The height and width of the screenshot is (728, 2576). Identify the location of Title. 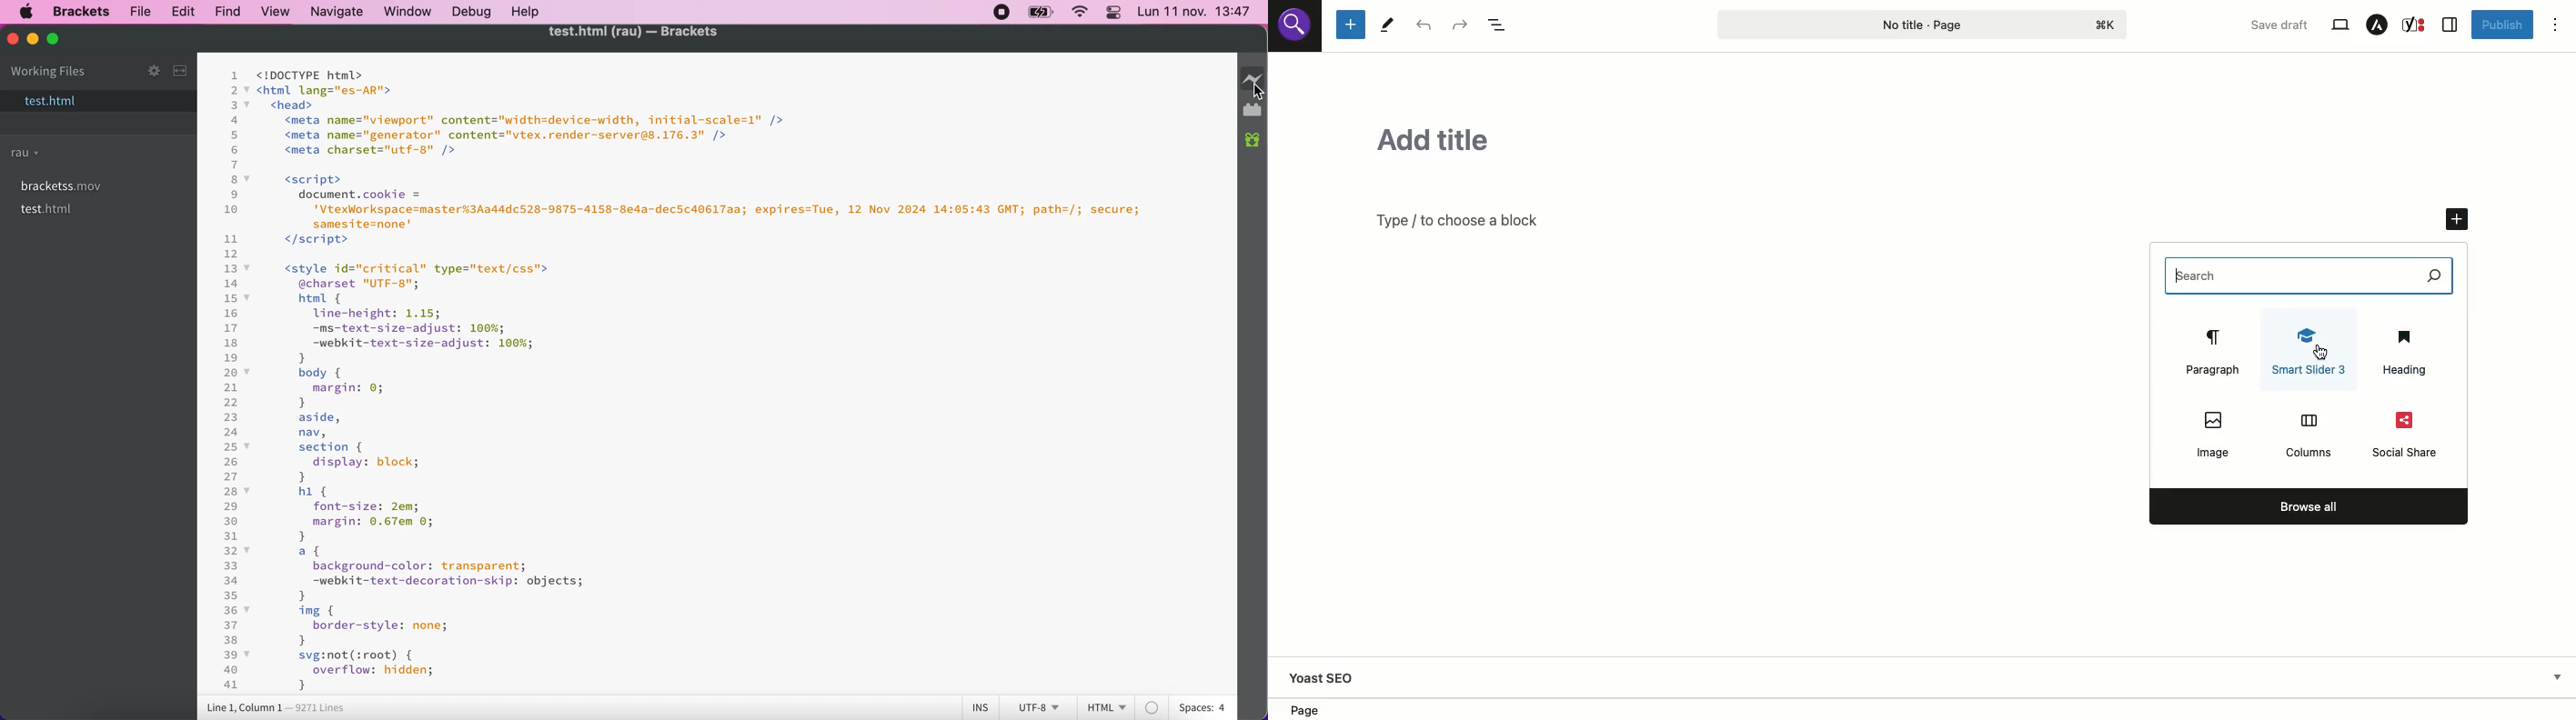
(1904, 138).